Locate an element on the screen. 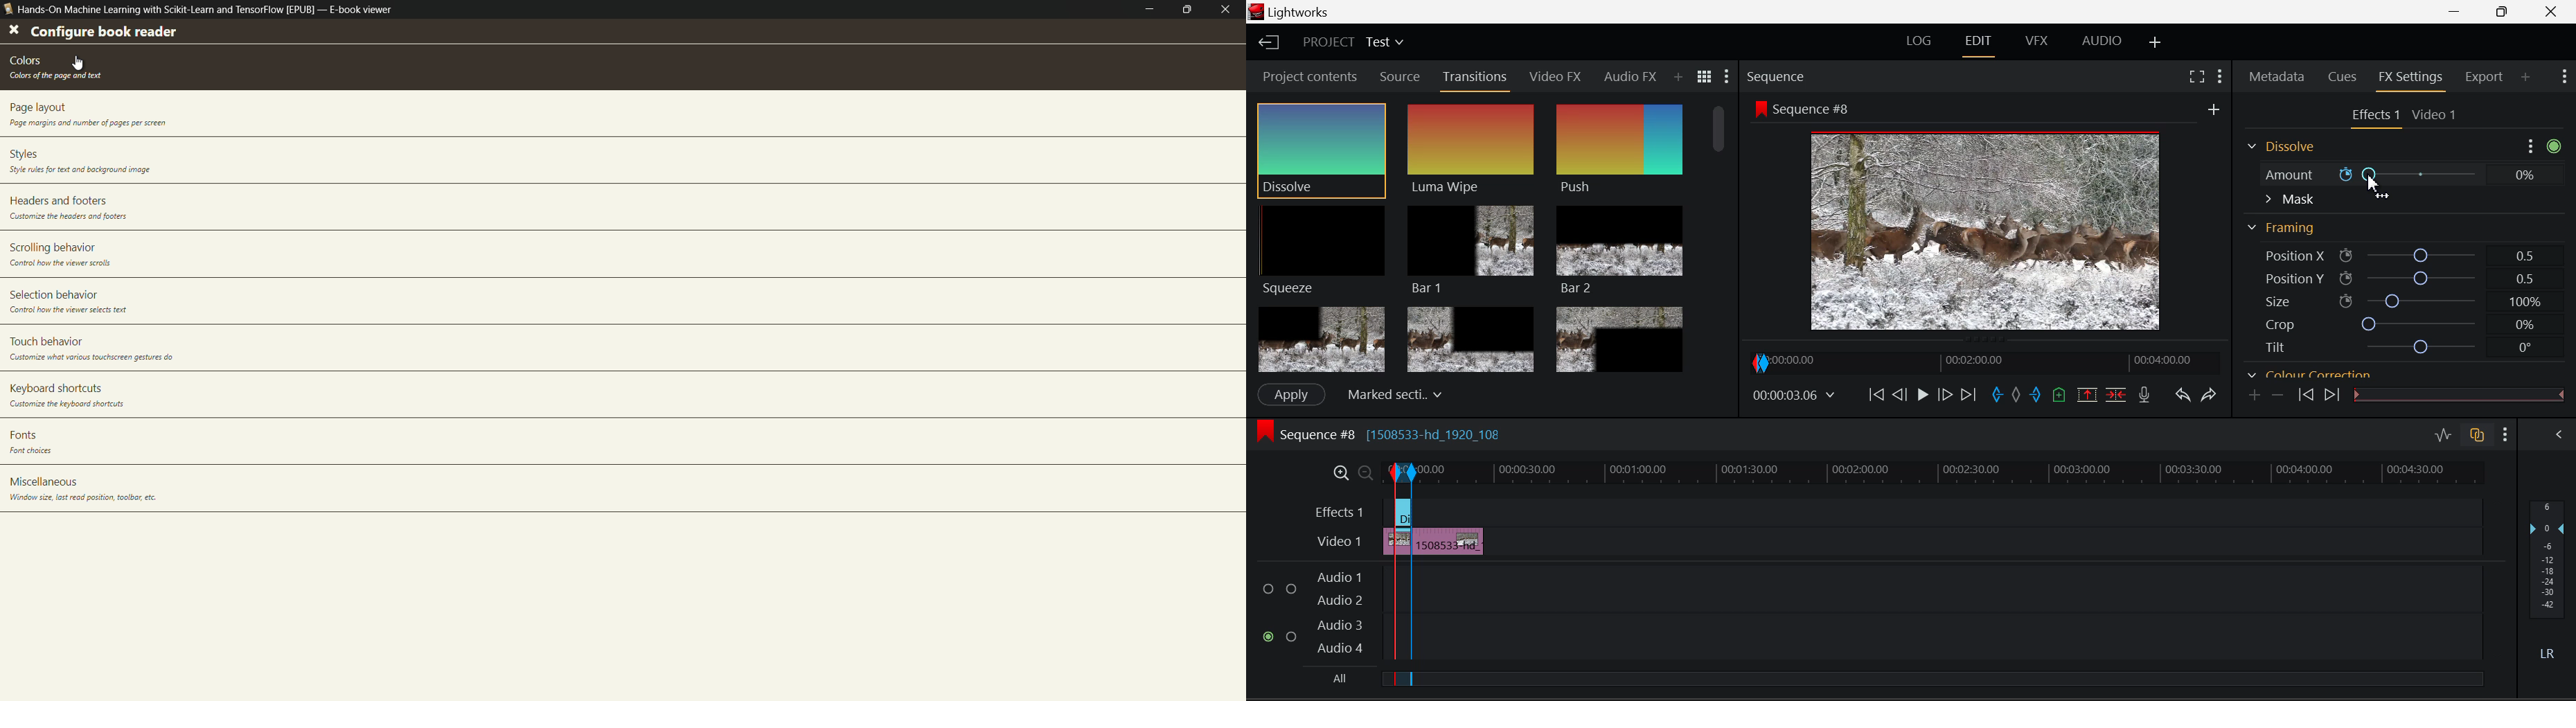 The image size is (2576, 728). Audio Input Checkbox is located at coordinates (1270, 636).